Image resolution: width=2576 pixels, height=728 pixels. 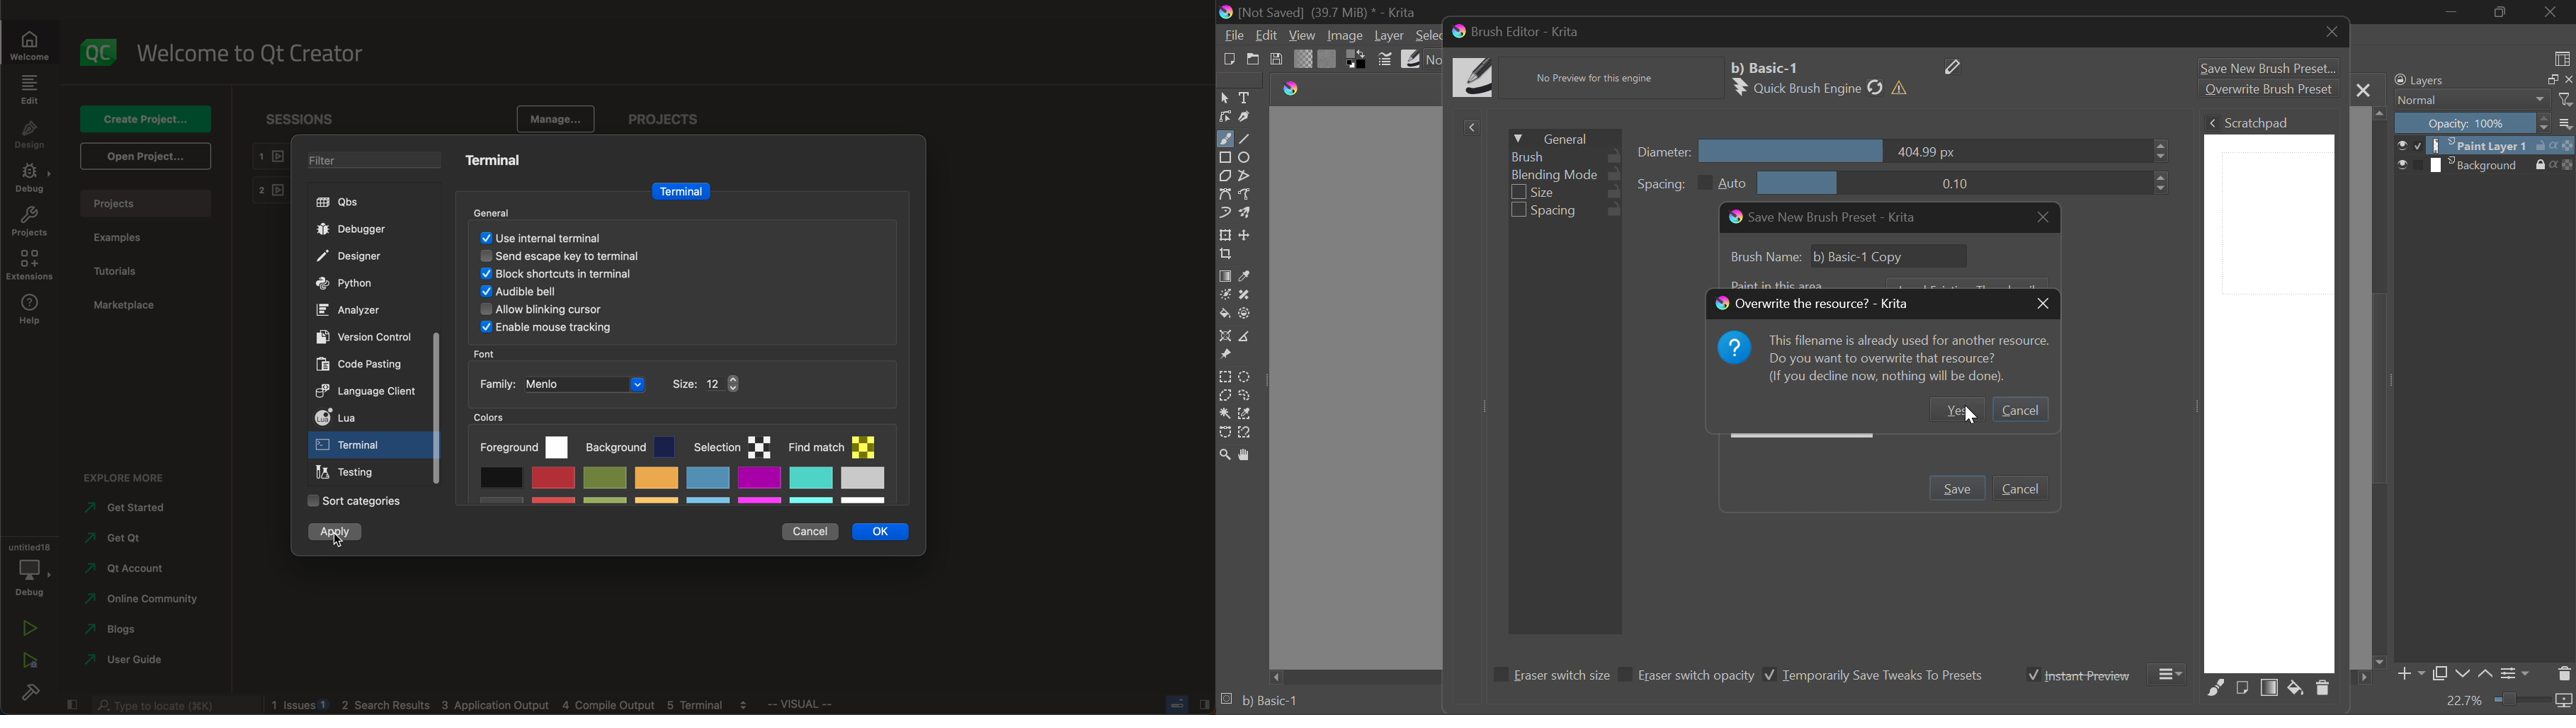 What do you see at coordinates (1890, 361) in the screenshot?
I see `Pr This filename is already used for another resource.
Do you want to overwrite that resource?
(If you decline now, nothing will be done).` at bounding box center [1890, 361].